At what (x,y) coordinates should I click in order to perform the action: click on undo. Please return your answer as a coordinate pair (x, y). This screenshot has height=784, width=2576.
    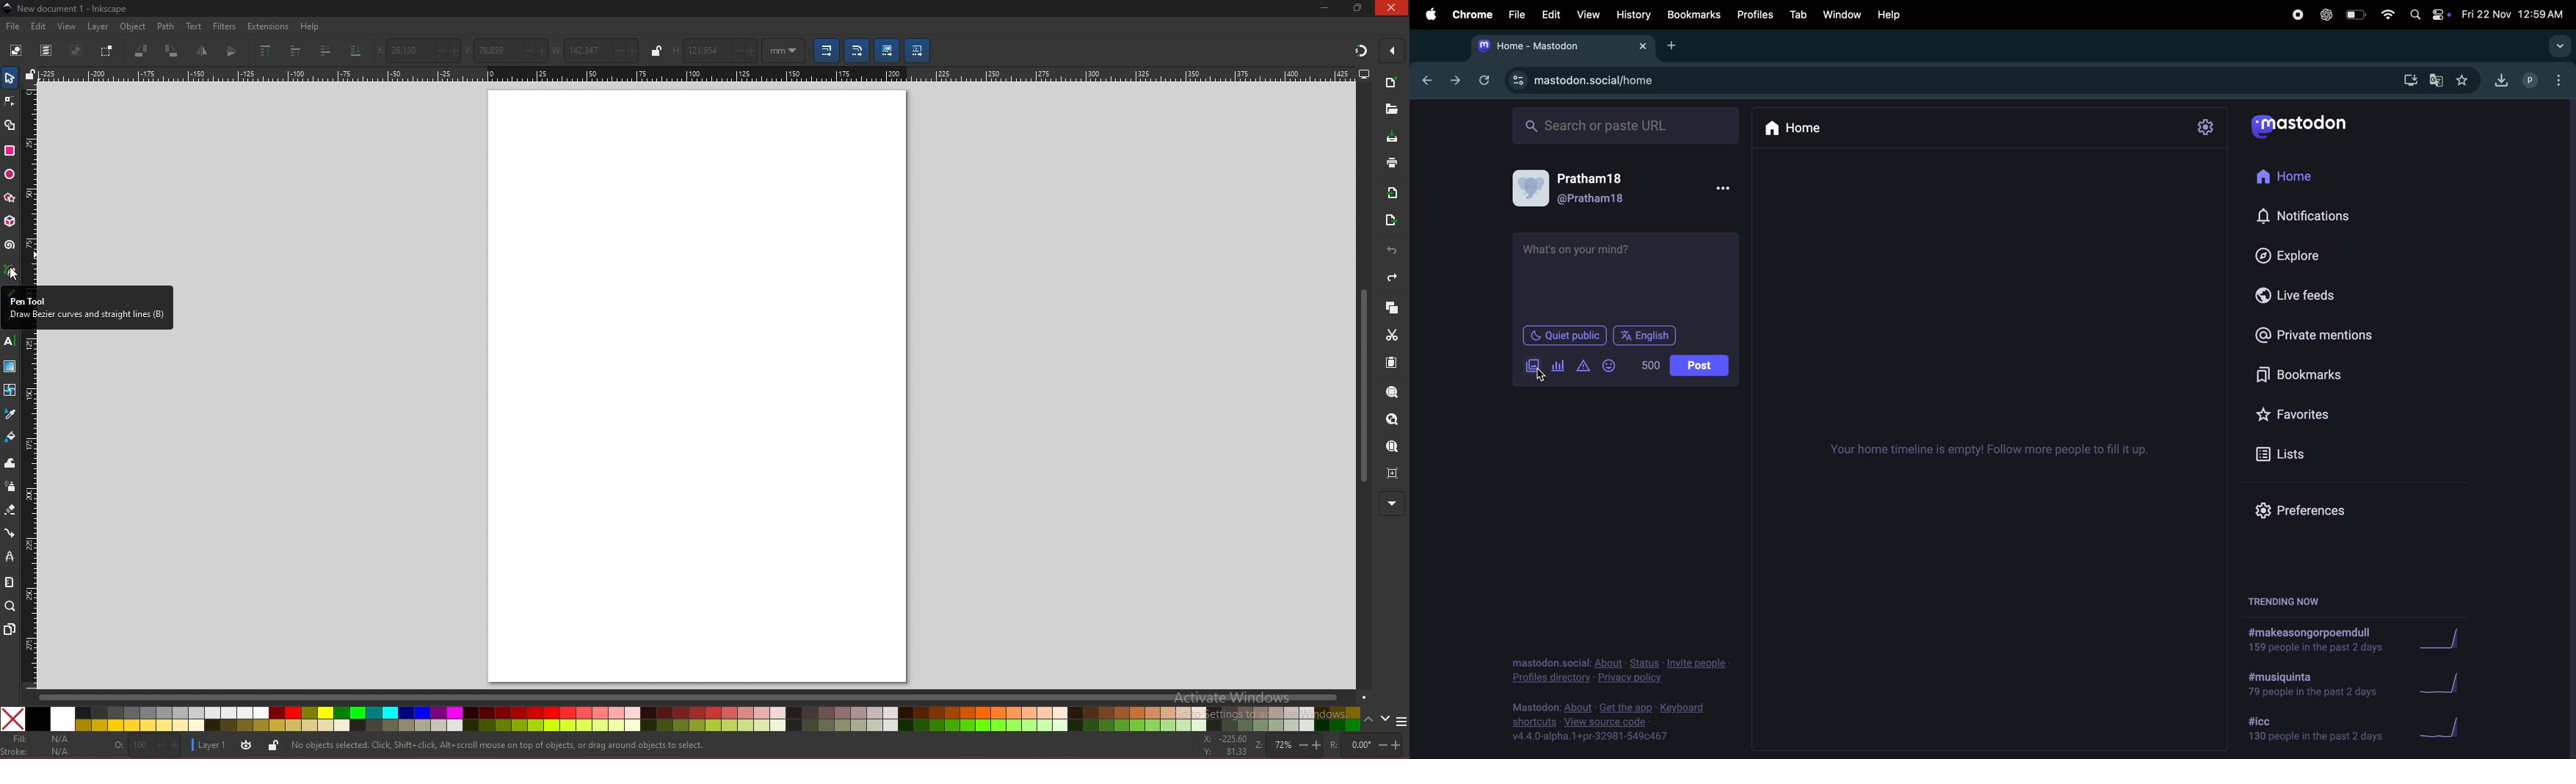
    Looking at the image, I should click on (1392, 251).